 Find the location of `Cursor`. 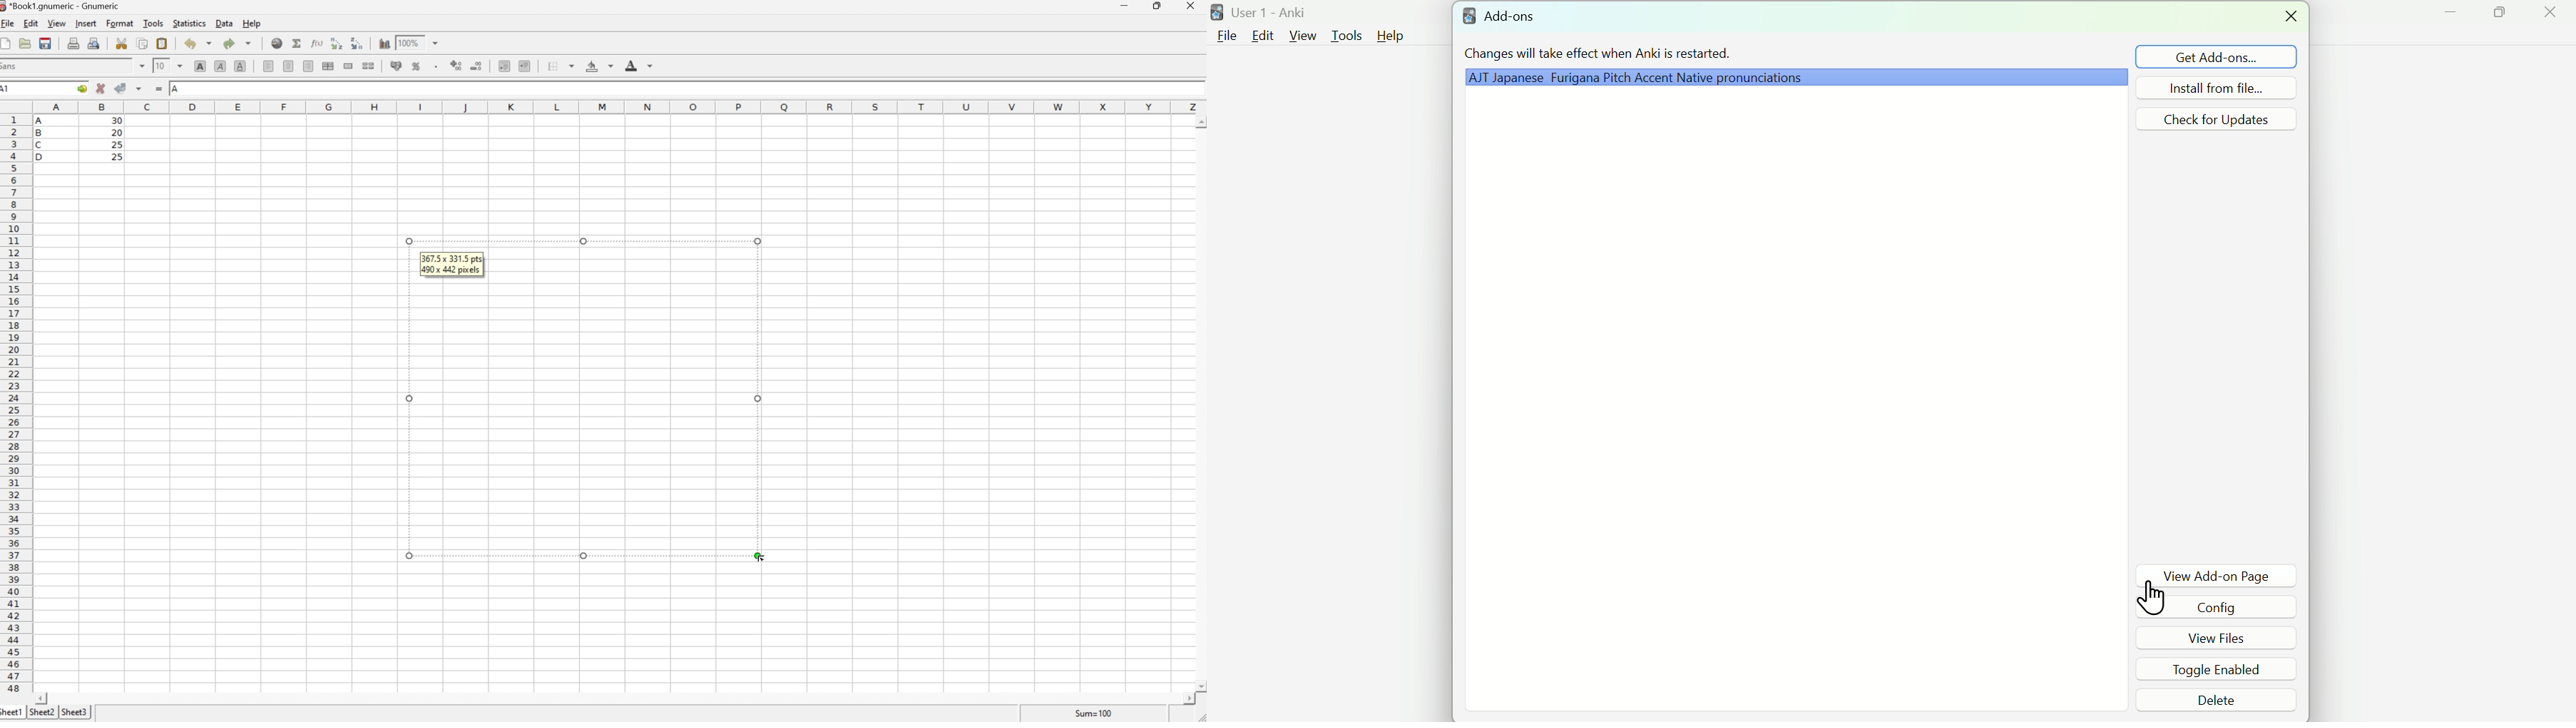

Cursor is located at coordinates (2150, 599).